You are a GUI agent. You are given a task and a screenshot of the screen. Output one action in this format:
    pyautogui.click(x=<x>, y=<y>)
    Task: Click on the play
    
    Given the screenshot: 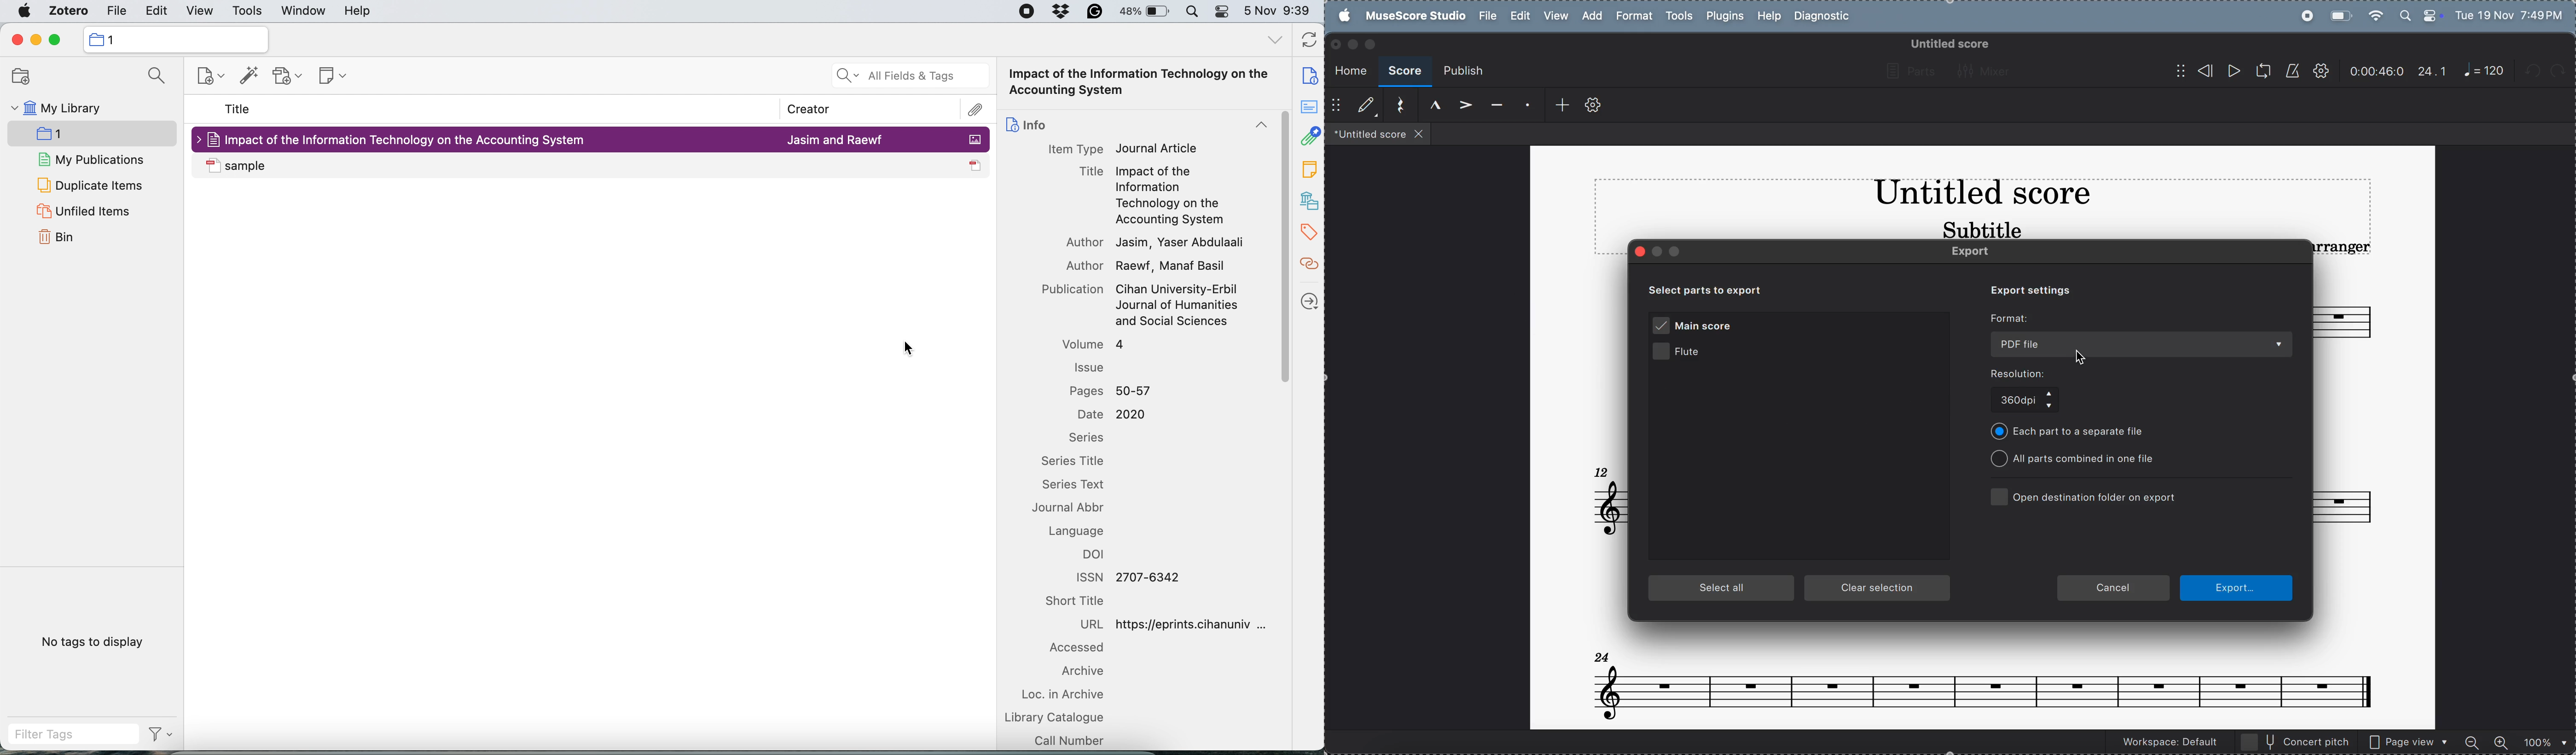 What is the action you would take?
    pyautogui.click(x=2233, y=72)
    